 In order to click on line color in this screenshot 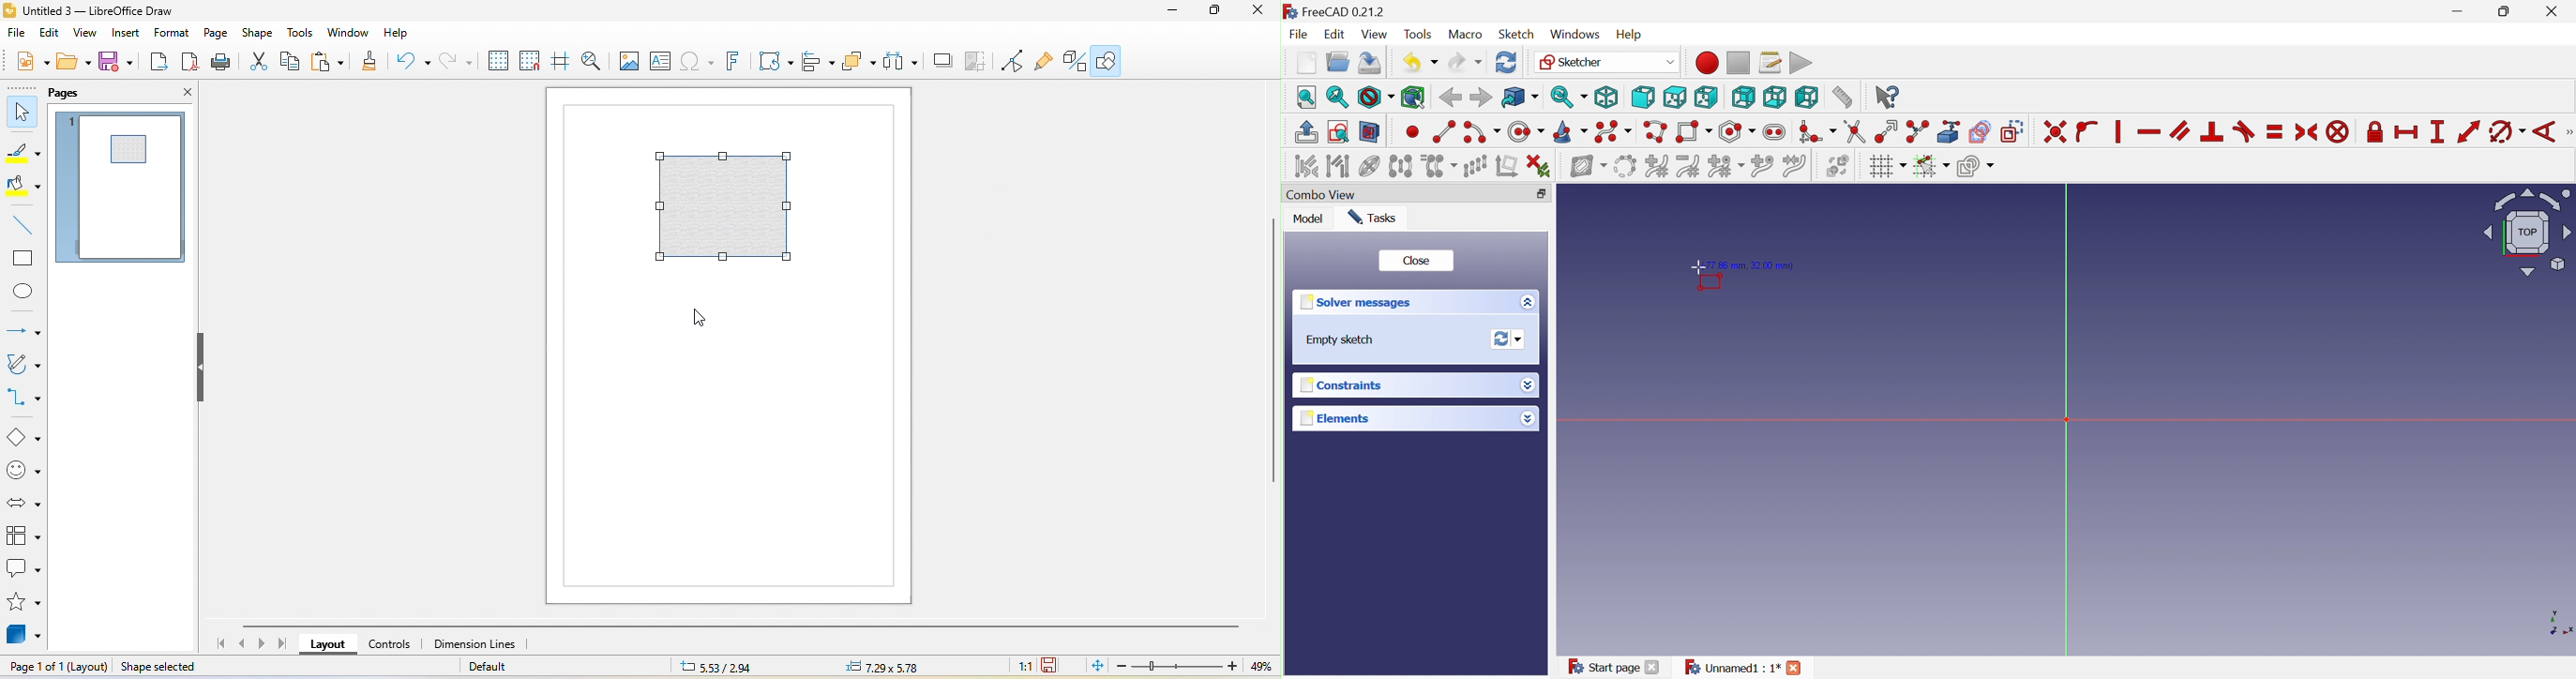, I will do `click(23, 154)`.